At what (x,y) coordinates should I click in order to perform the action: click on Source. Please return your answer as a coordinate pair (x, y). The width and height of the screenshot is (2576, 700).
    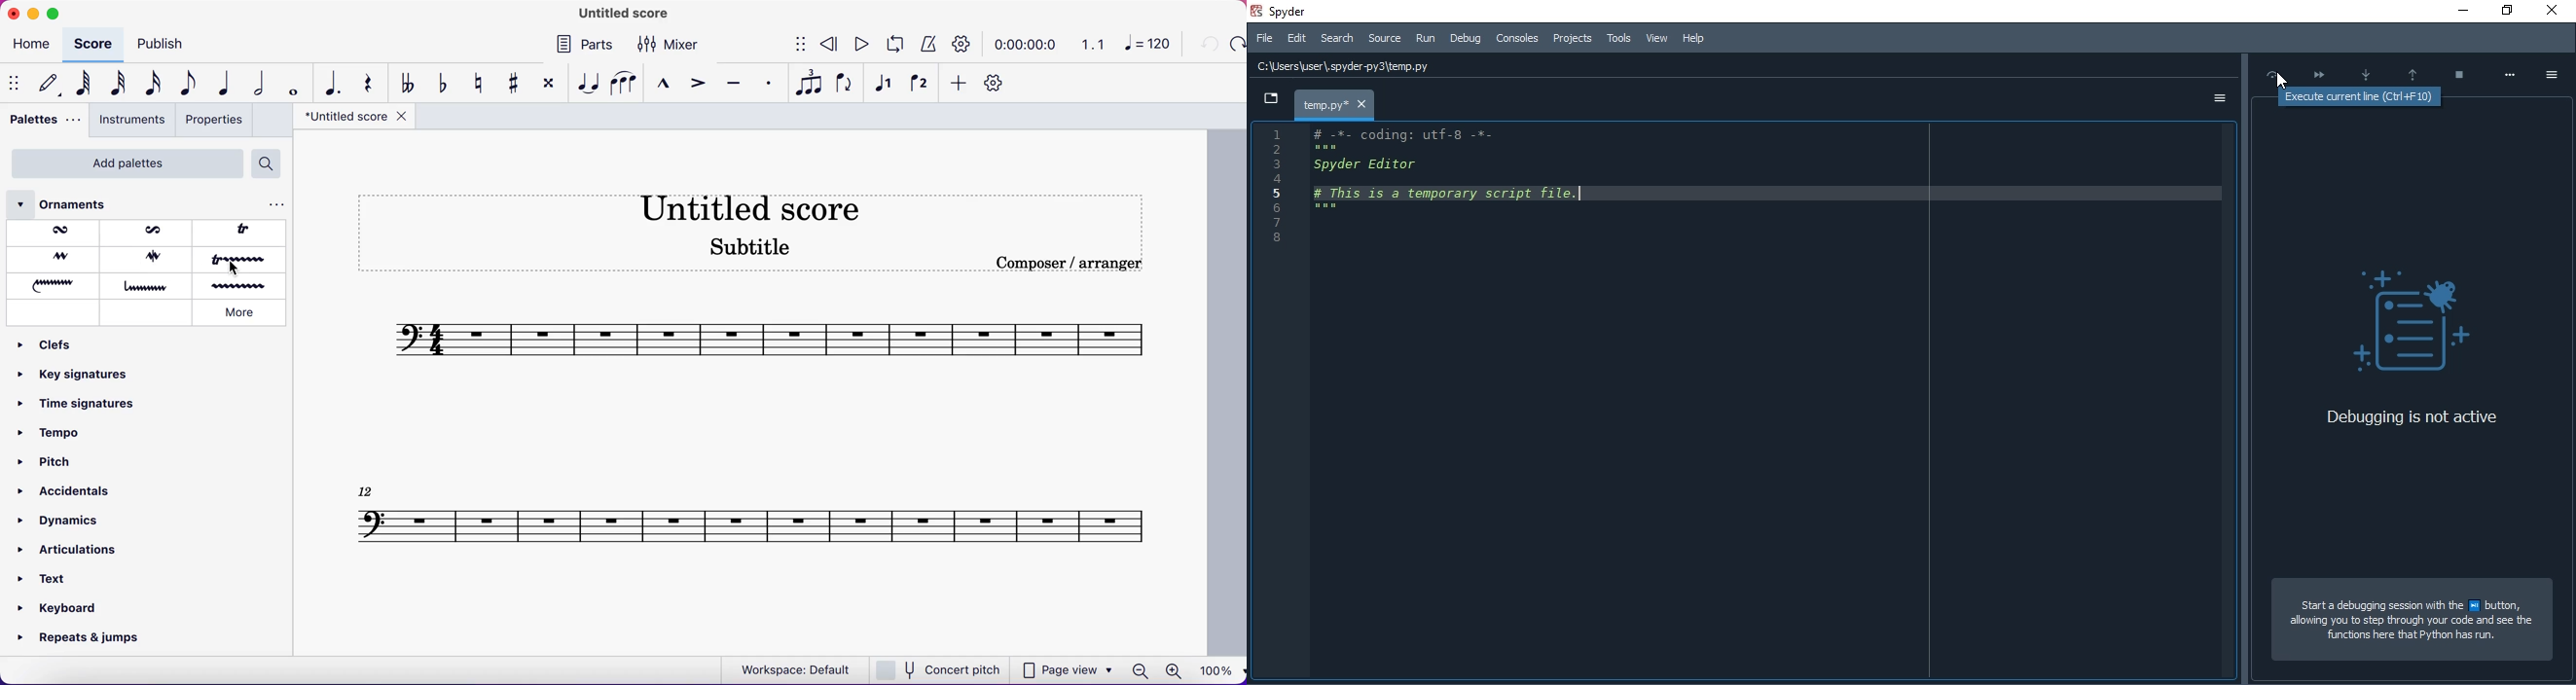
    Looking at the image, I should click on (1385, 39).